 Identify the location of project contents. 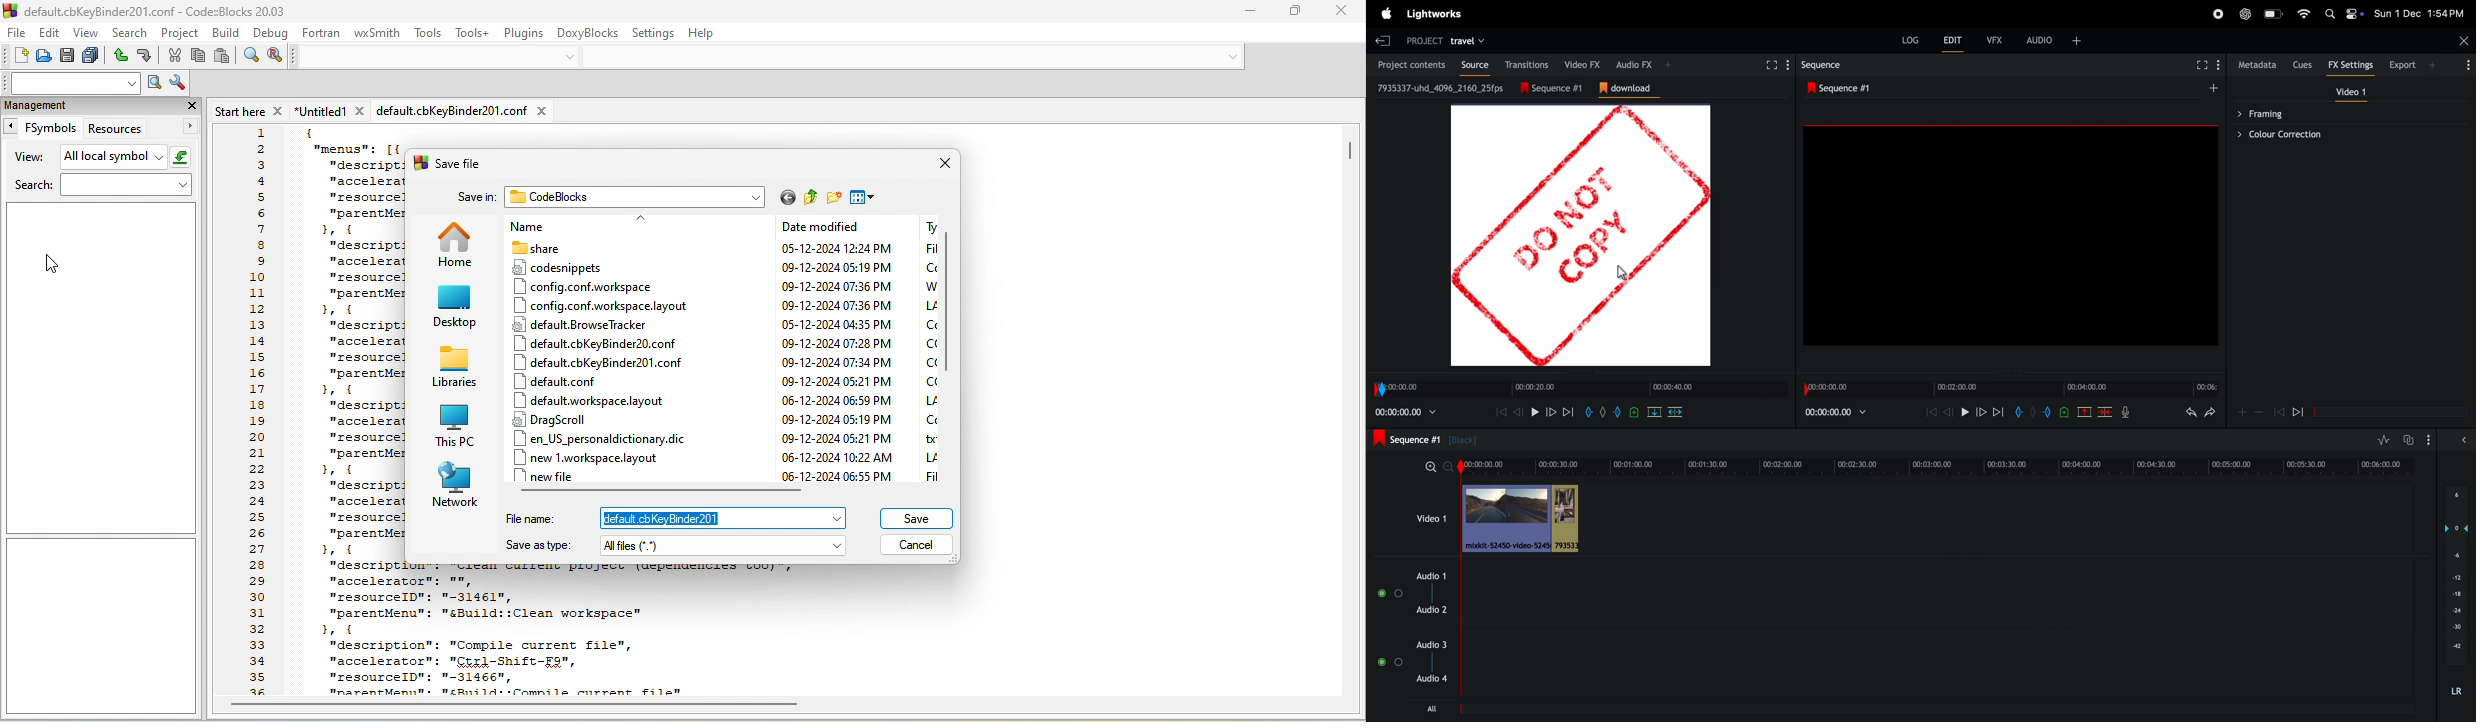
(1408, 64).